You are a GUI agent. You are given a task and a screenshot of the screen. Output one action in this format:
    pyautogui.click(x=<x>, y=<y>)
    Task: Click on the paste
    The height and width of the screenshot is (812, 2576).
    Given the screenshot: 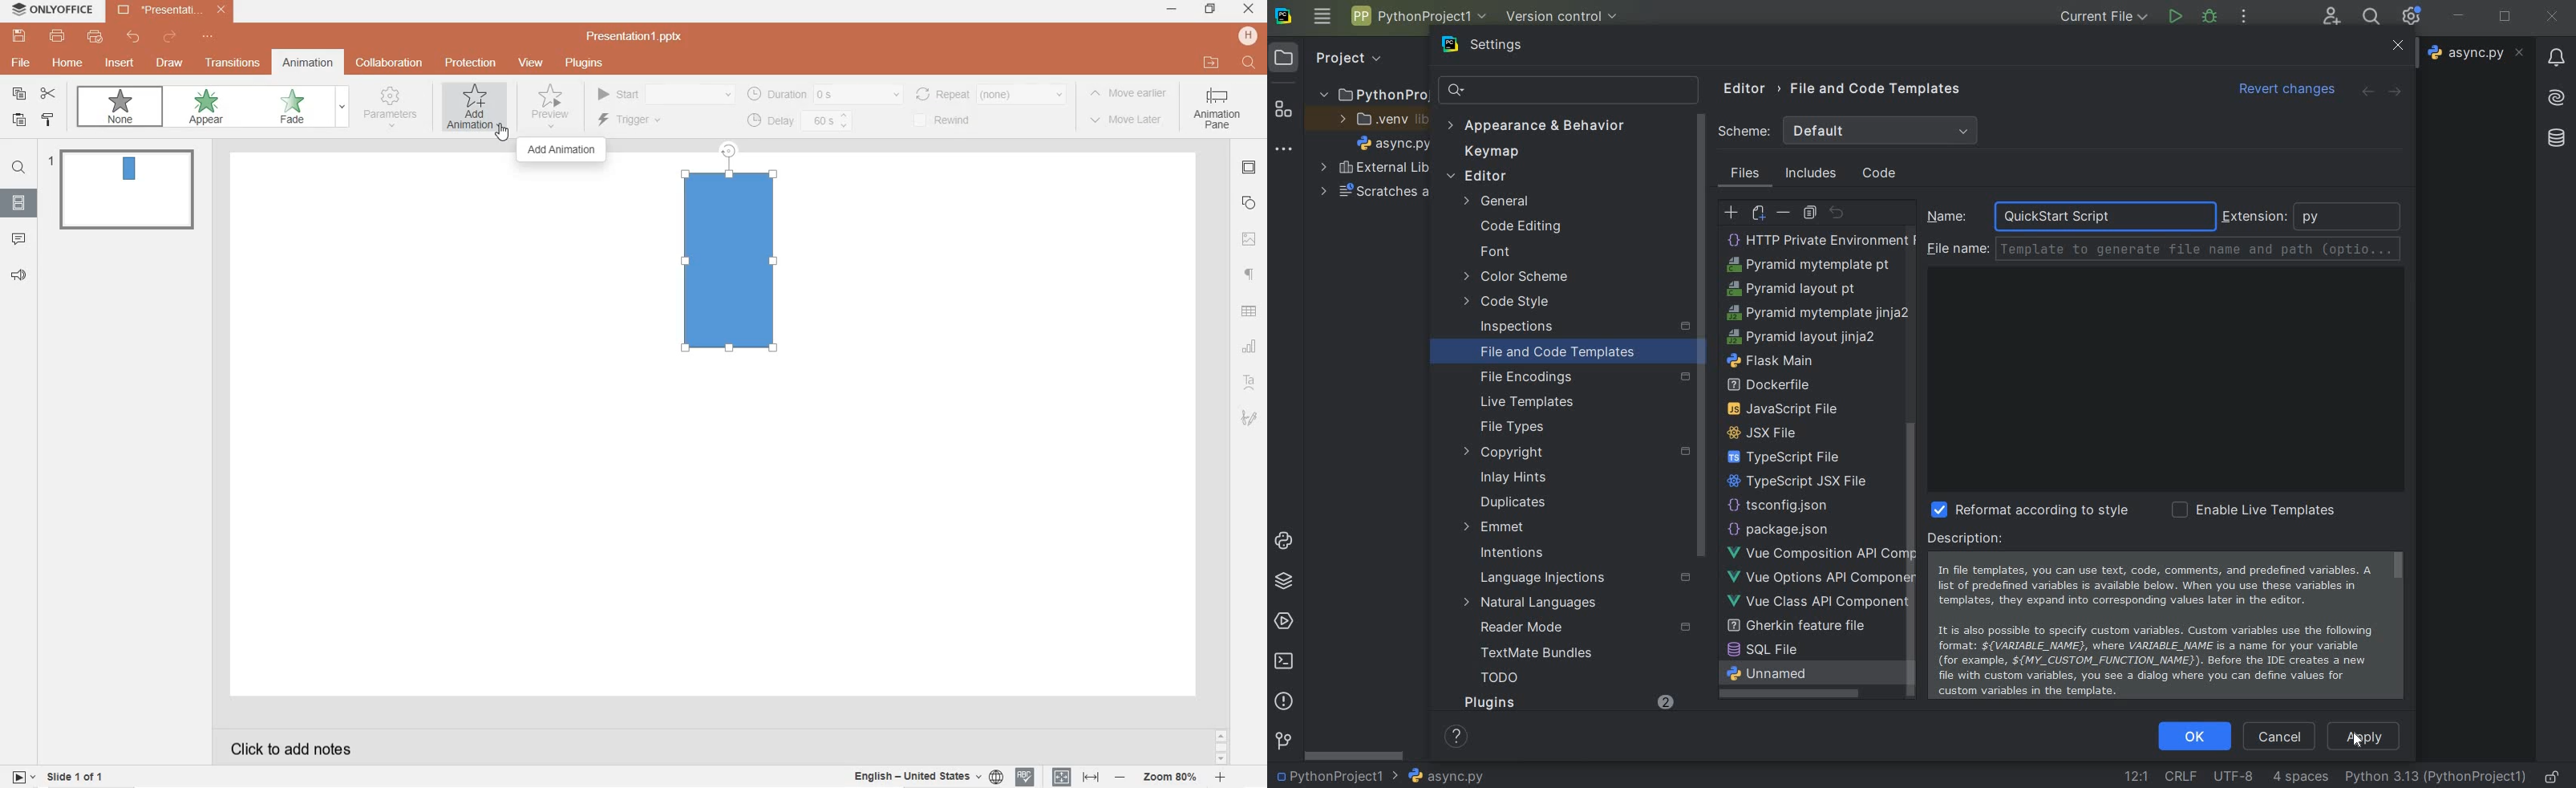 What is the action you would take?
    pyautogui.click(x=17, y=121)
    